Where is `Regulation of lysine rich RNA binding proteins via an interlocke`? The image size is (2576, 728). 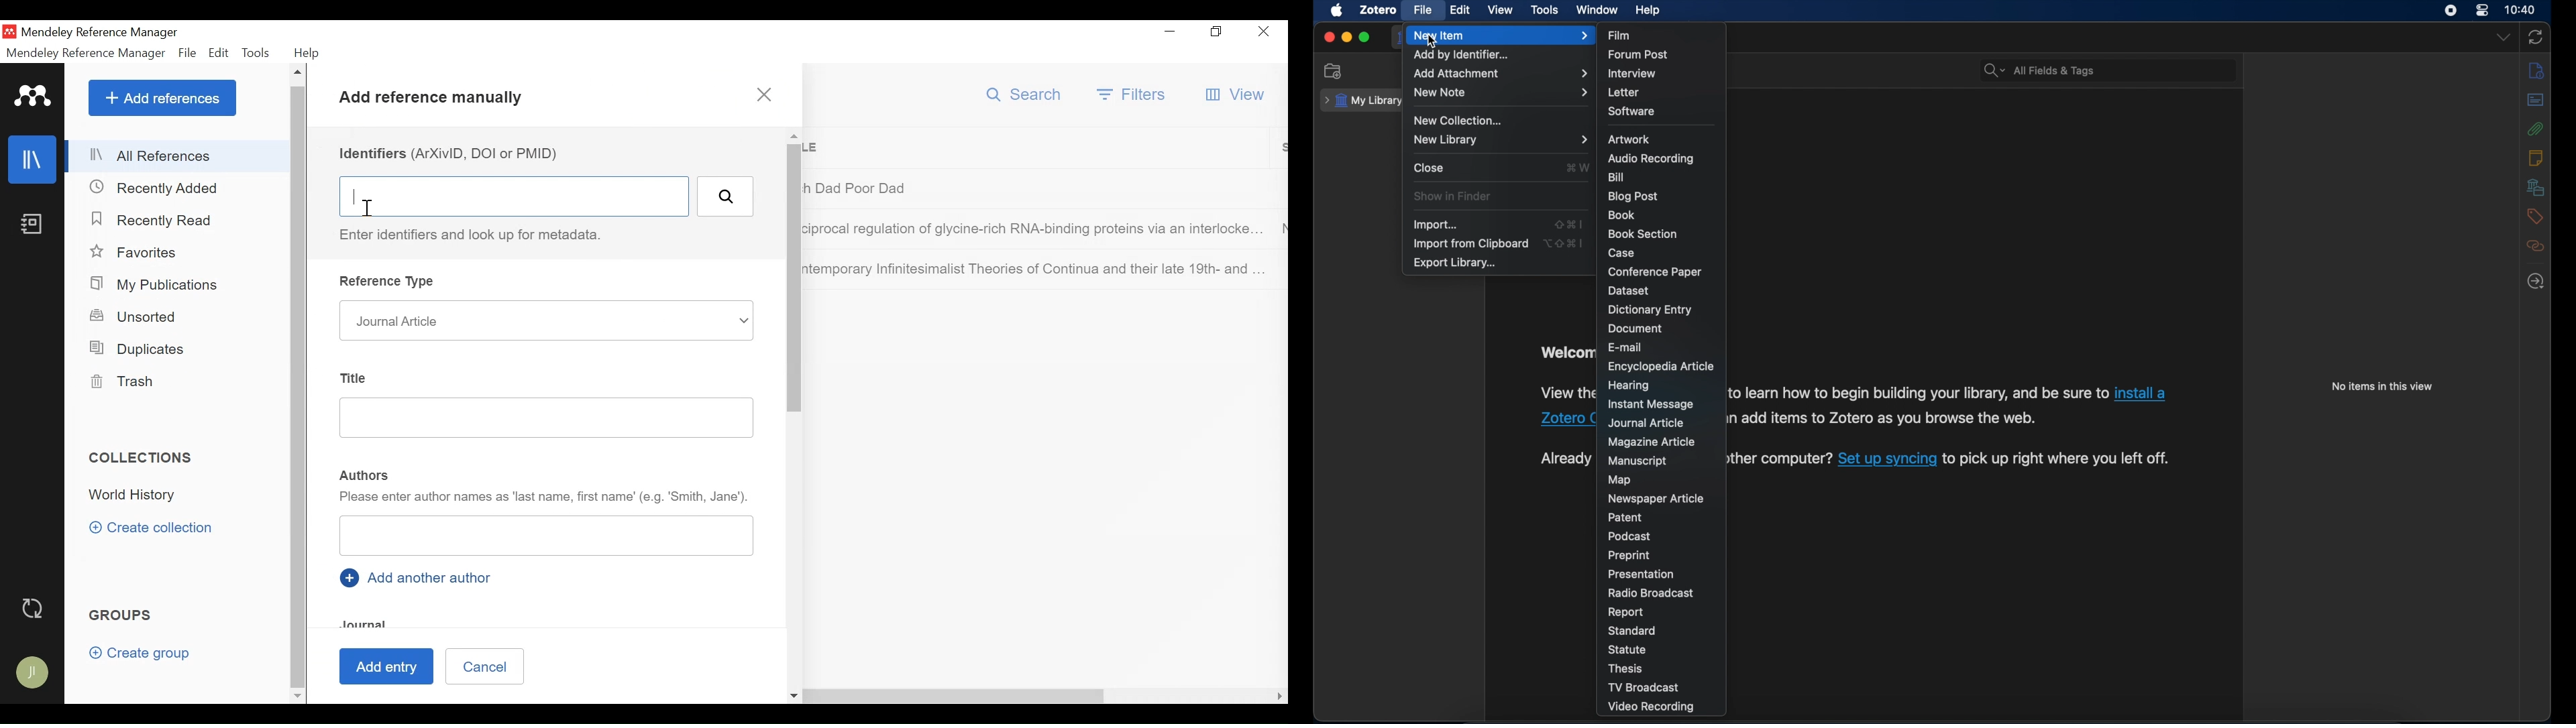
Regulation of lysine rich RNA binding proteins via an interlocke is located at coordinates (1036, 231).